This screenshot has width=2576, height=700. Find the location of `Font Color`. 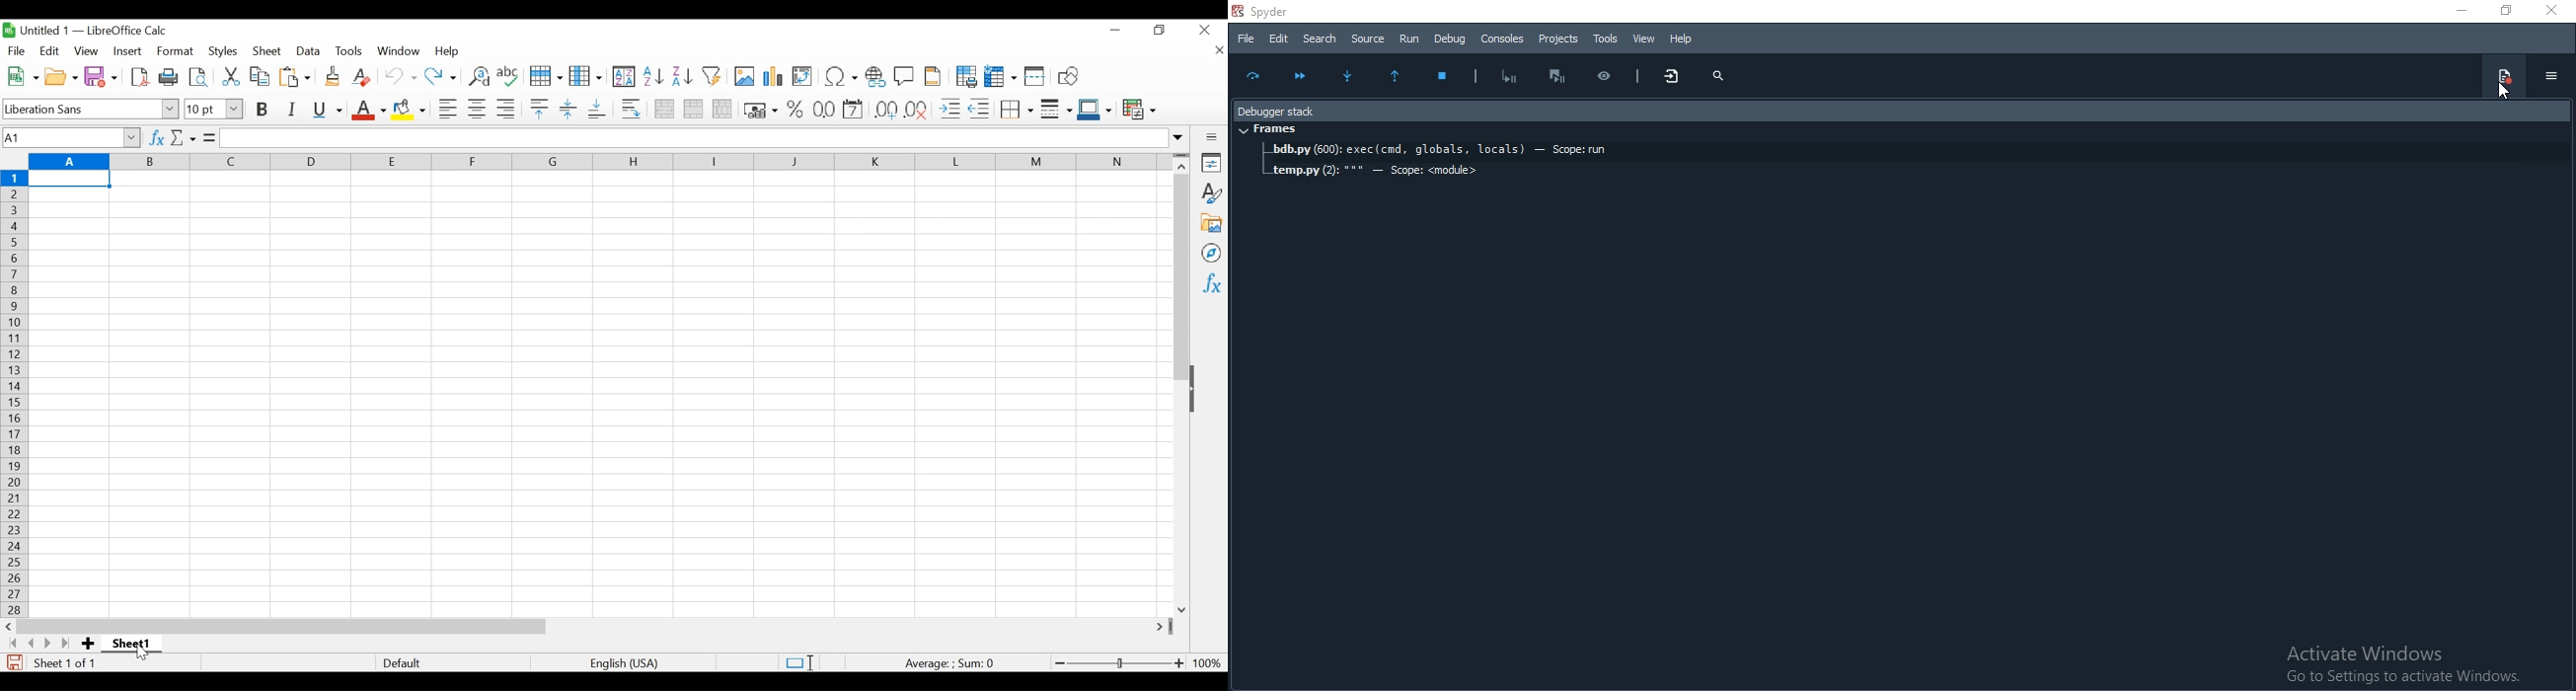

Font Color is located at coordinates (368, 111).